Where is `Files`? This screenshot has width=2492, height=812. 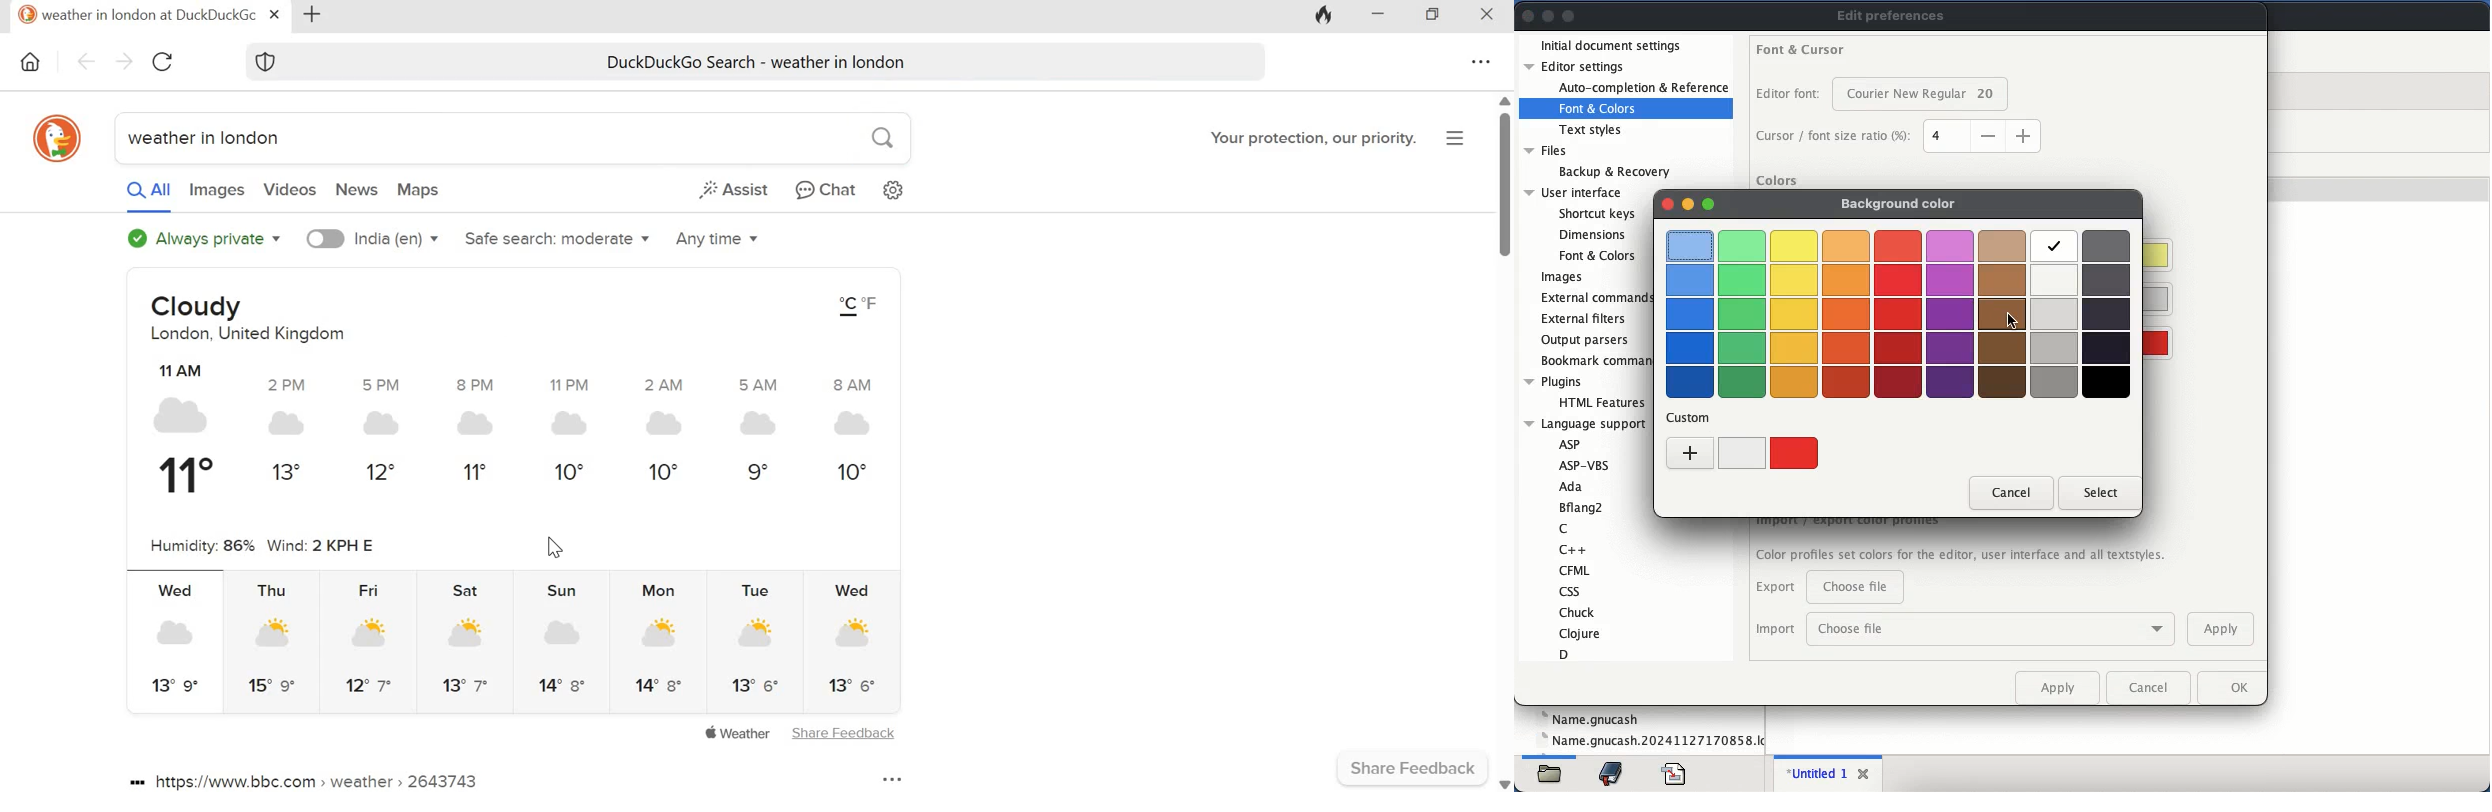
Files is located at coordinates (1547, 149).